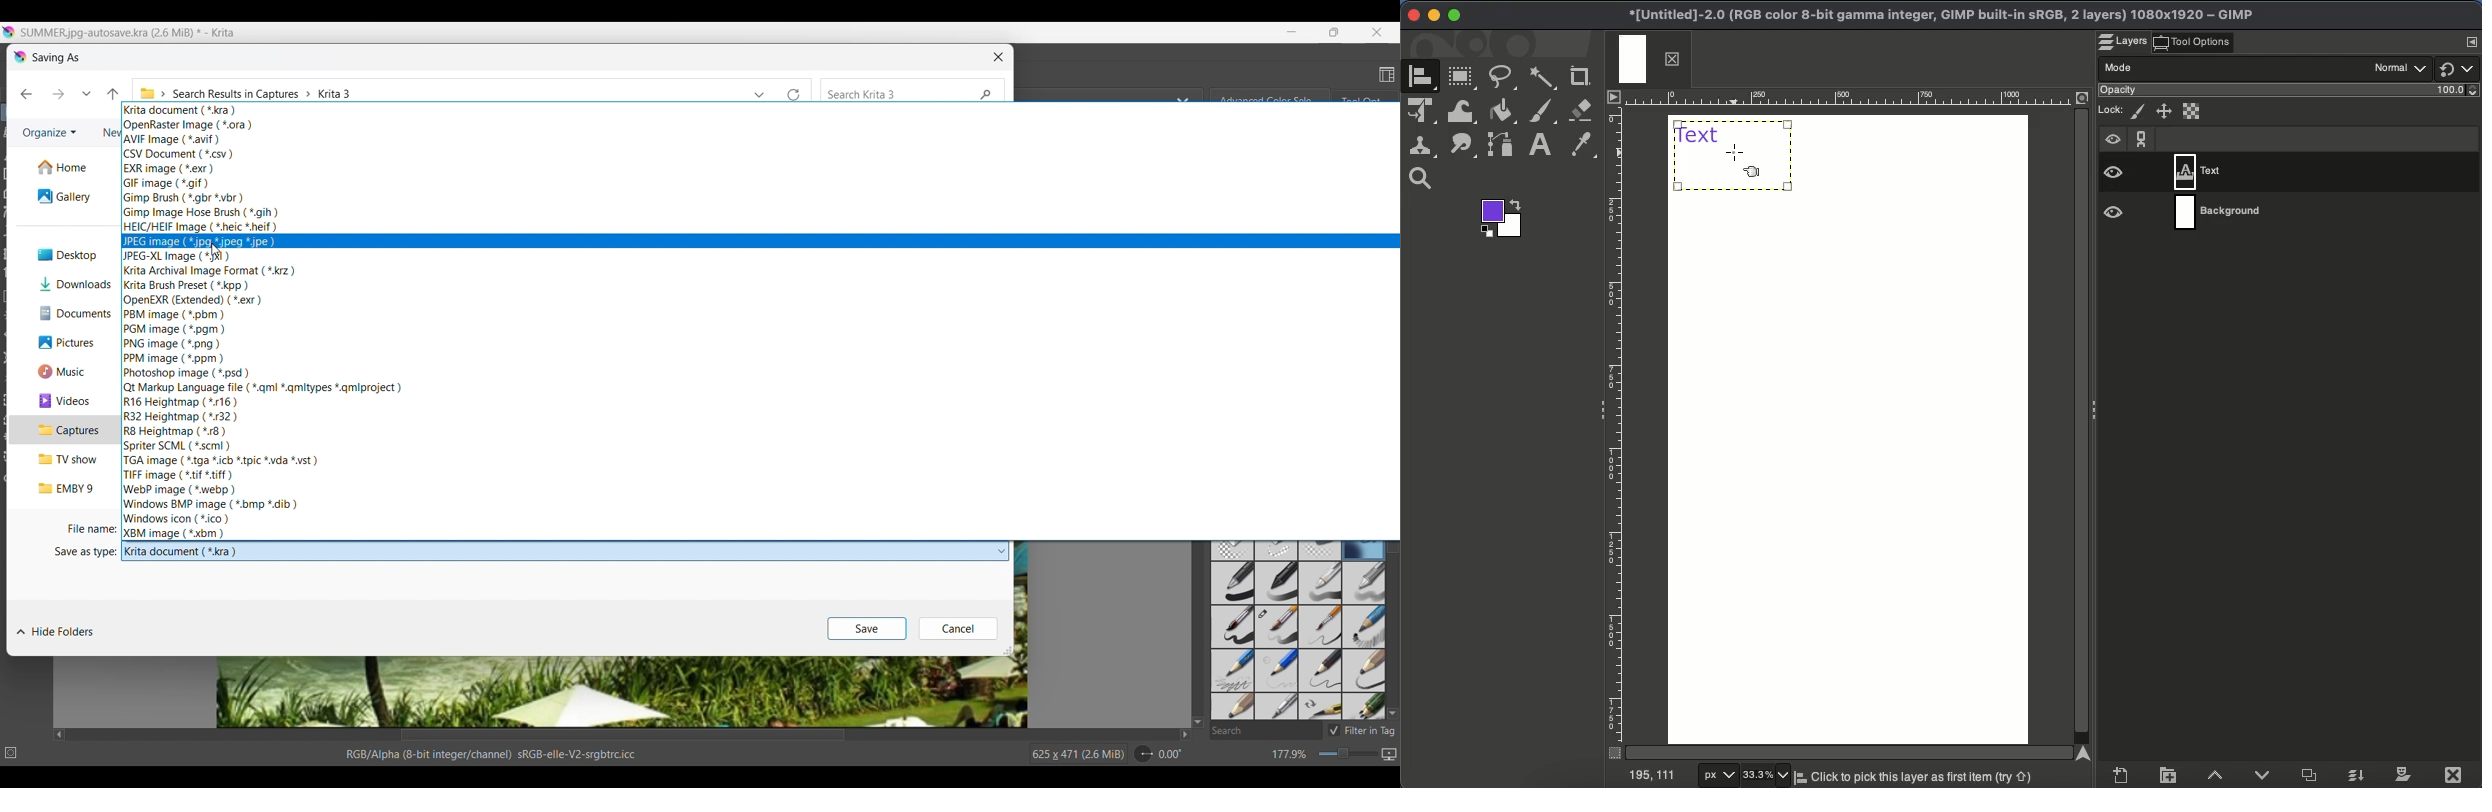 The width and height of the screenshot is (2492, 812). Describe the element at coordinates (2458, 69) in the screenshot. I see `Switch` at that location.